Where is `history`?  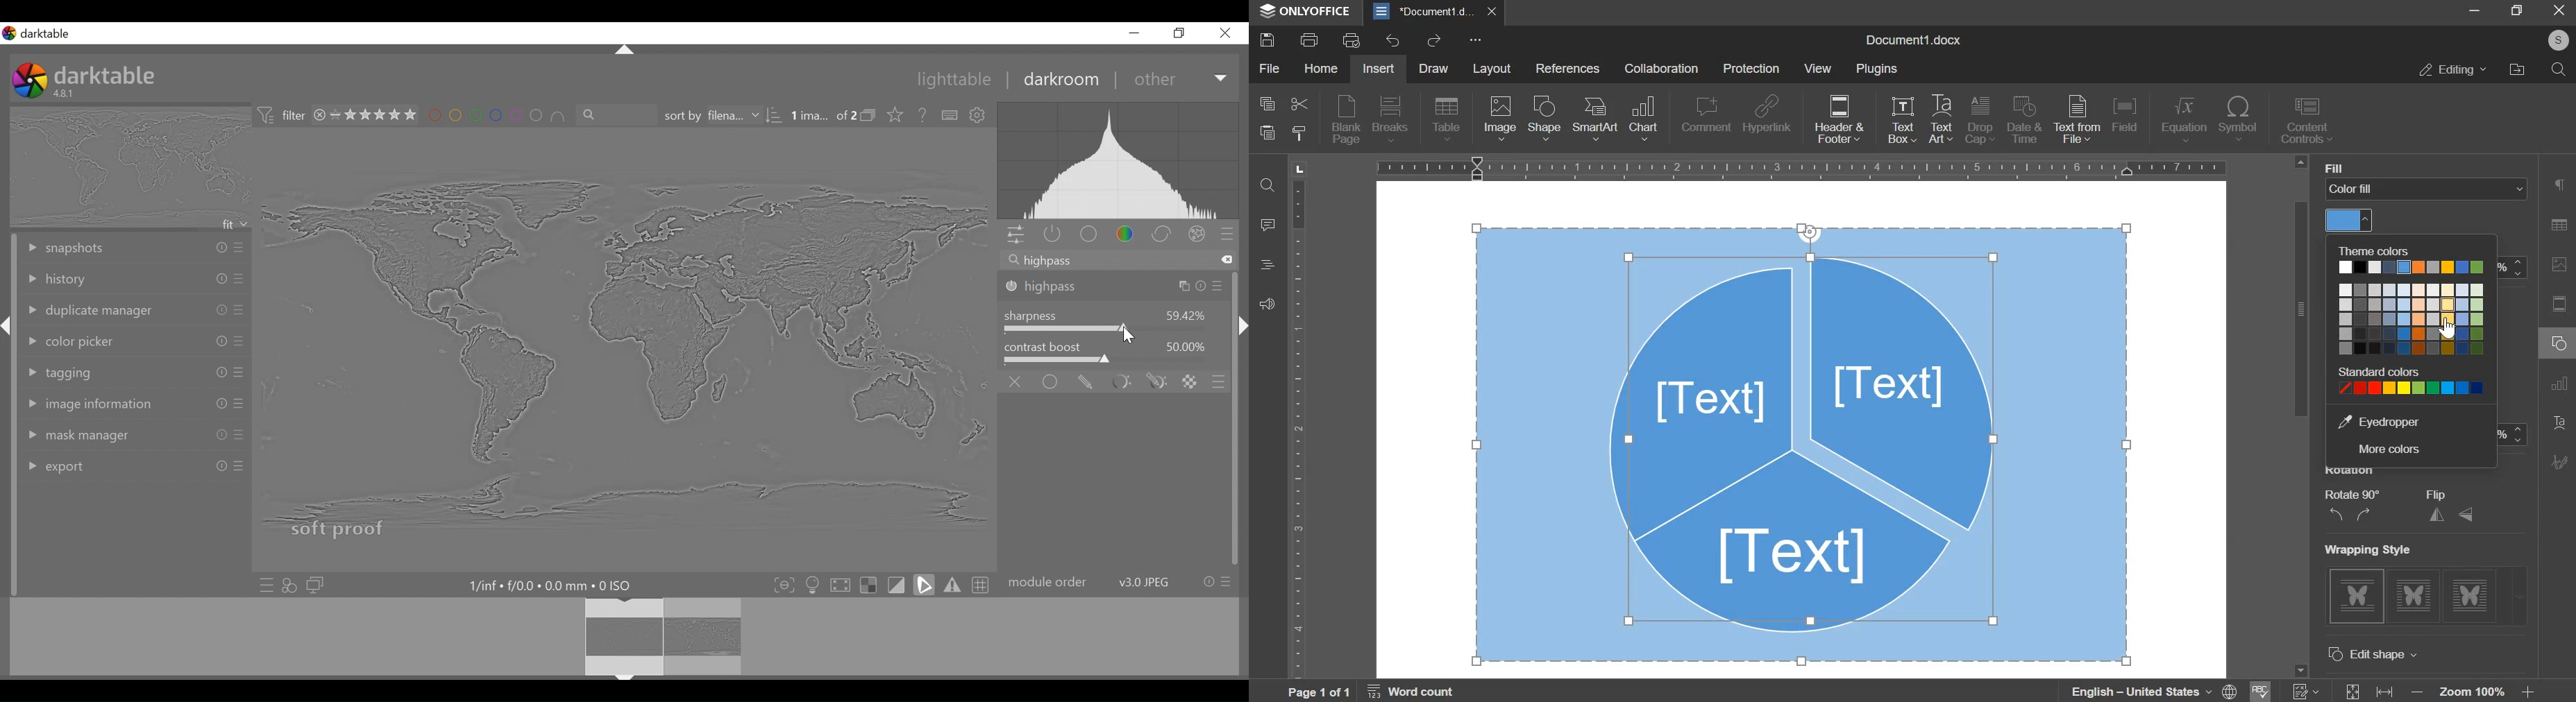
history is located at coordinates (135, 280).